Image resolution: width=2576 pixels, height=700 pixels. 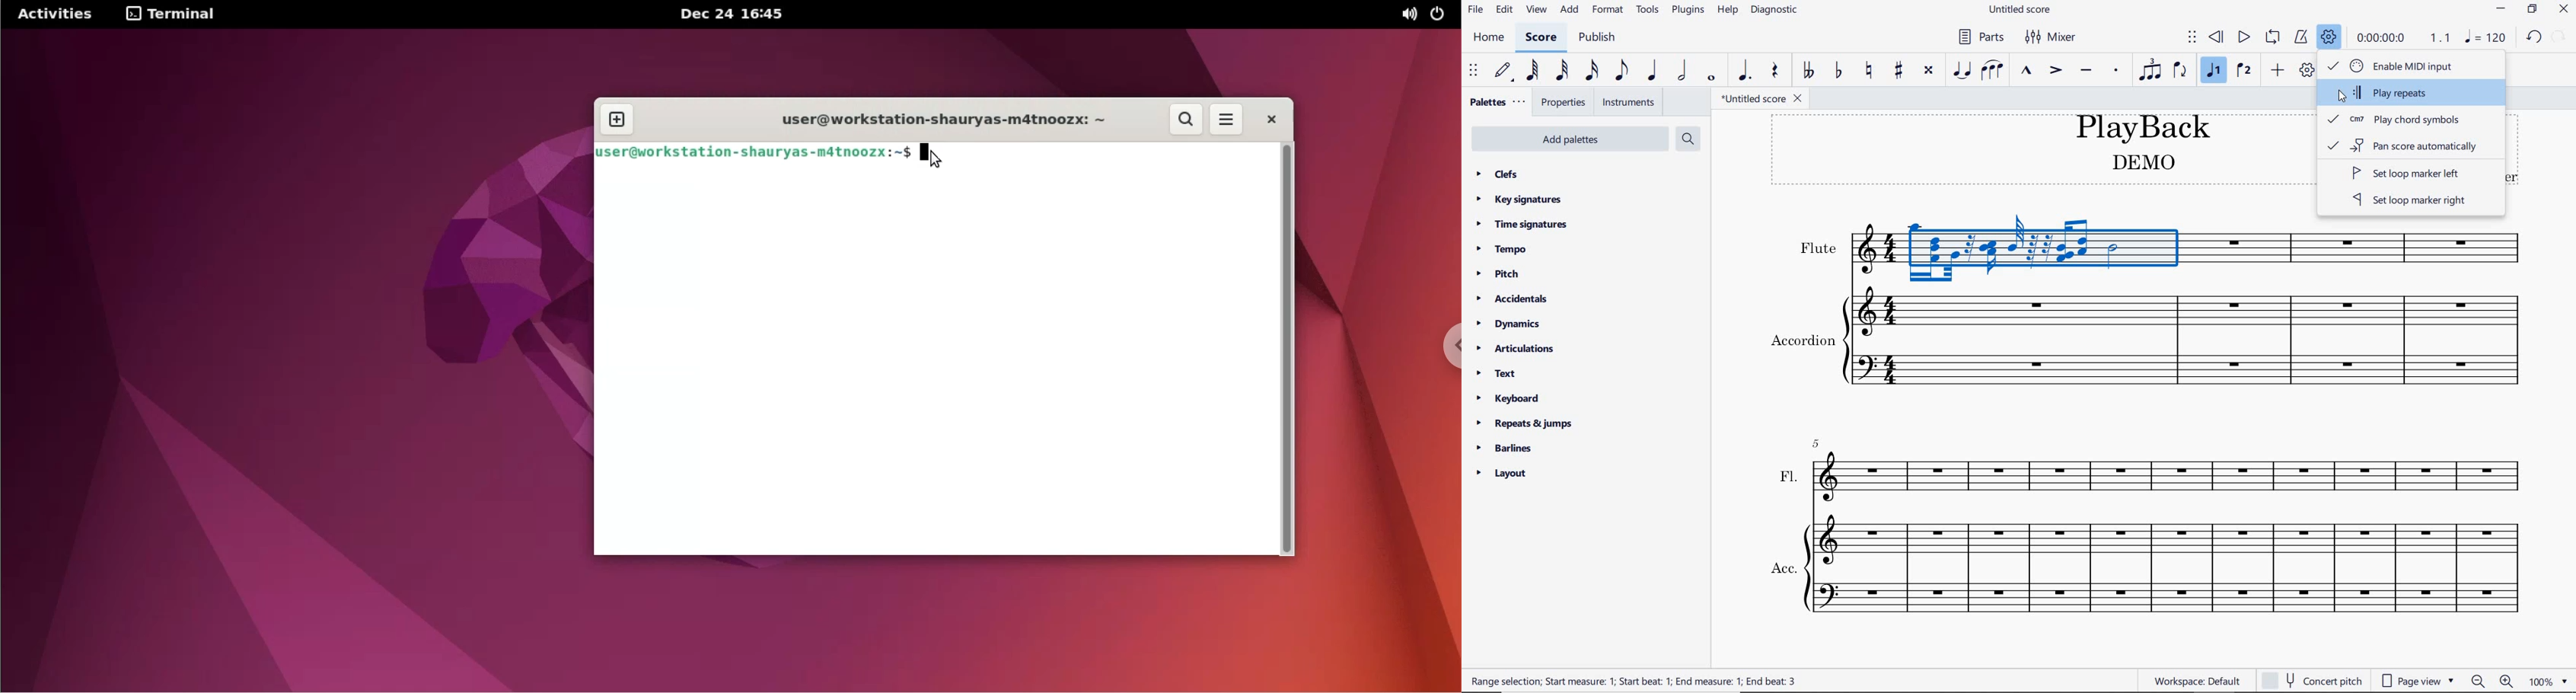 I want to click on playback settings, so click(x=2331, y=37).